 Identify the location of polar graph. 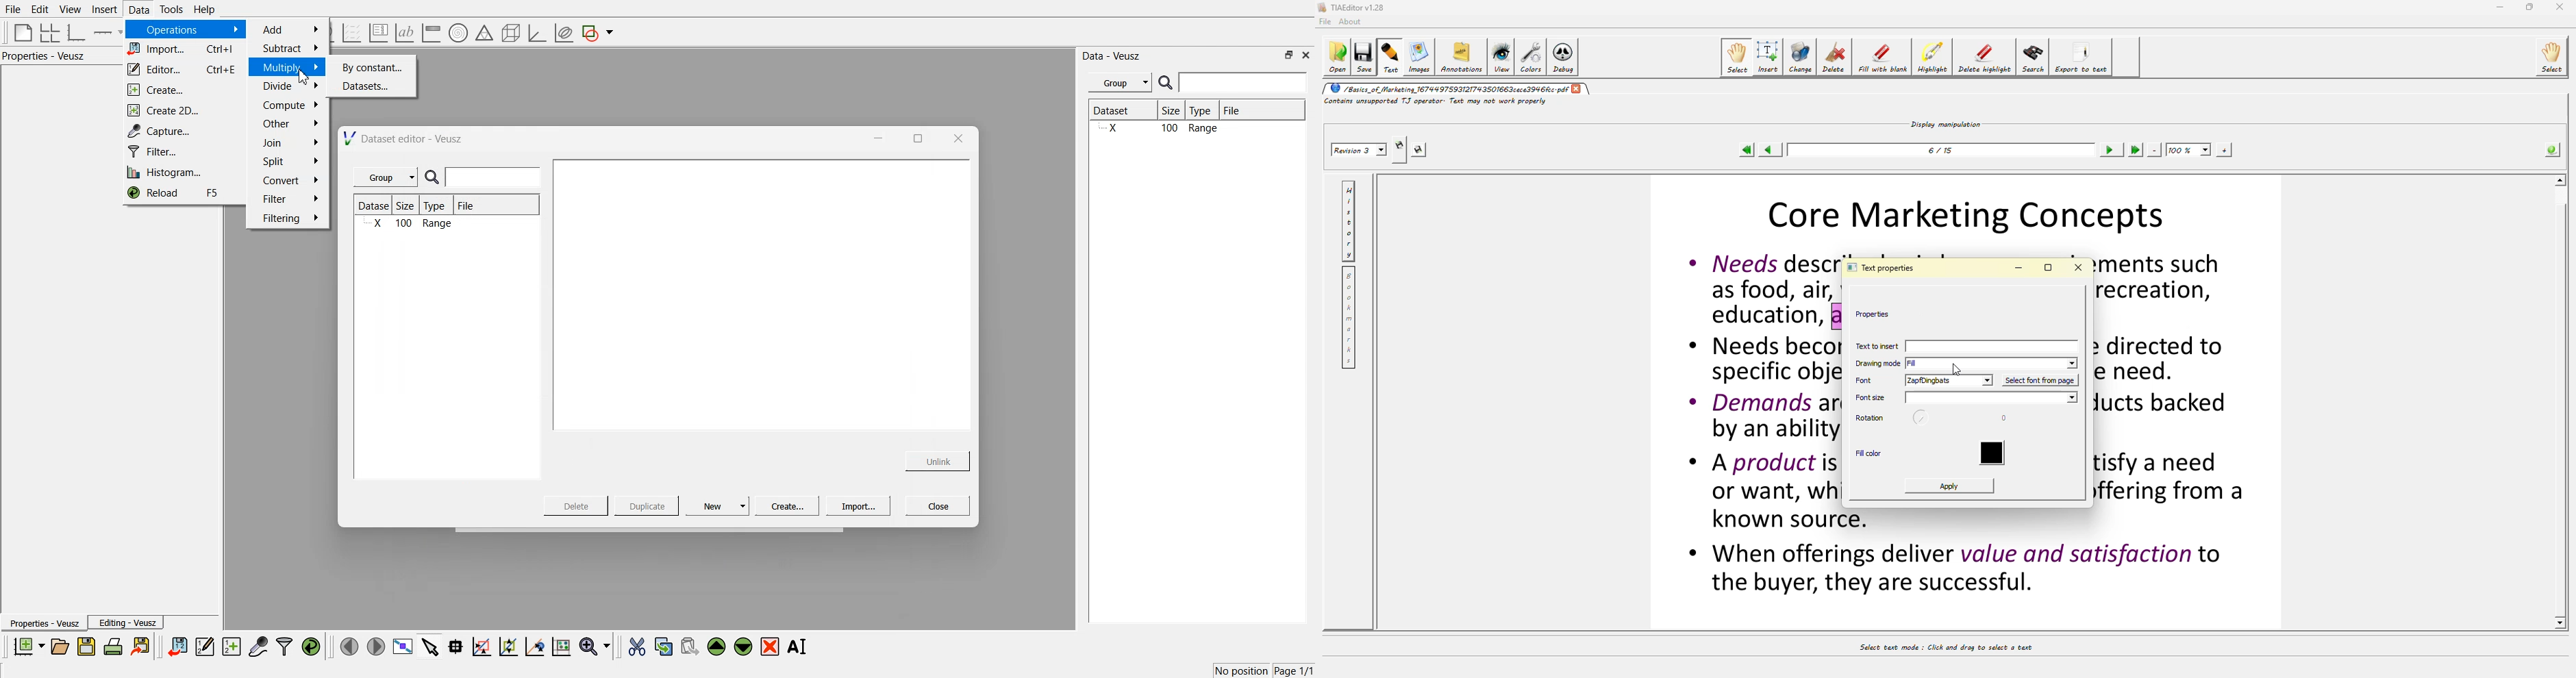
(458, 34).